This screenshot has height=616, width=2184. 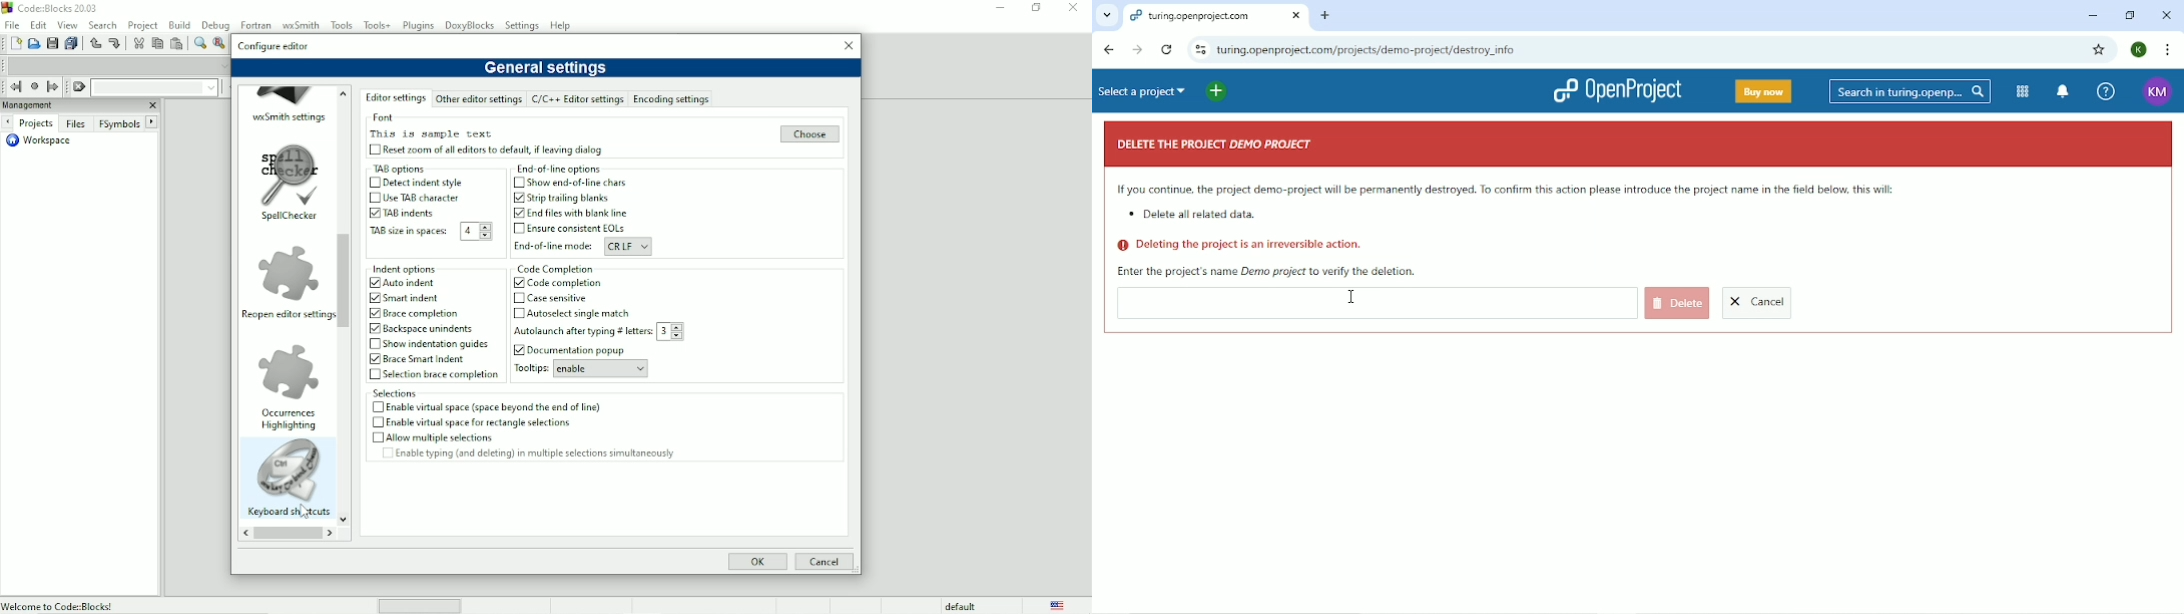 What do you see at coordinates (142, 24) in the screenshot?
I see `Project` at bounding box center [142, 24].